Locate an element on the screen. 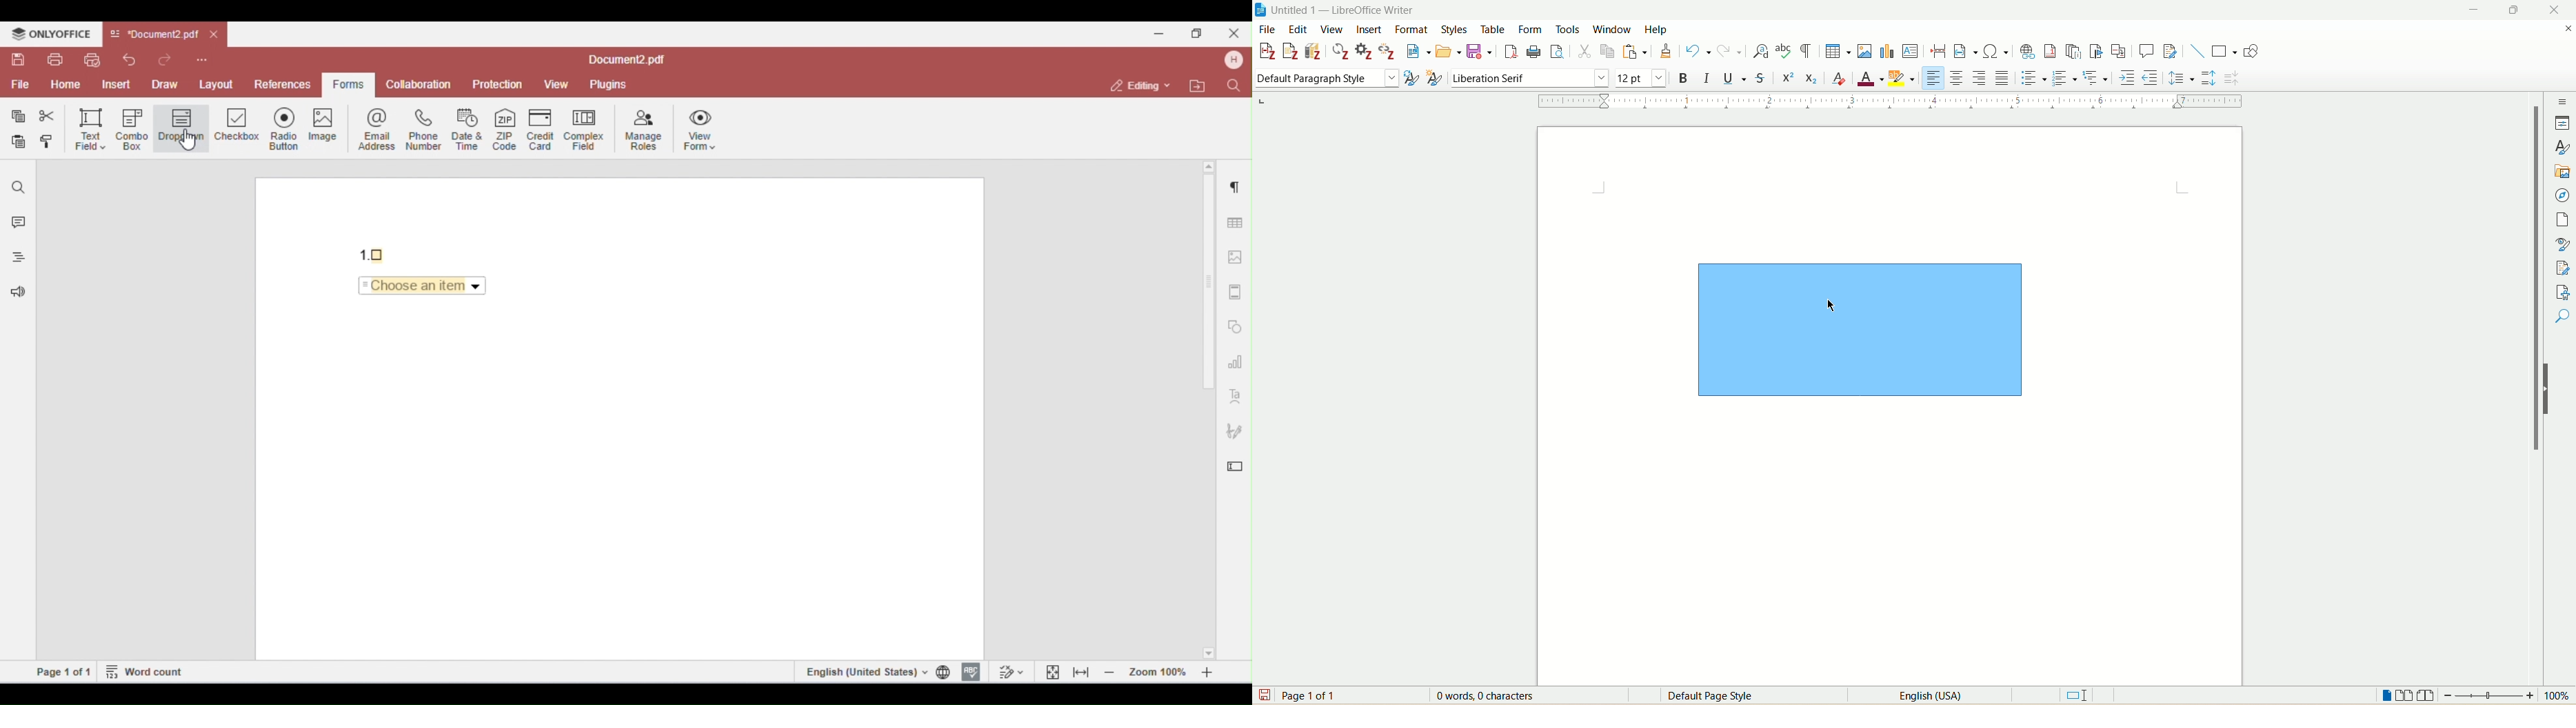  underline is located at coordinates (1735, 78).